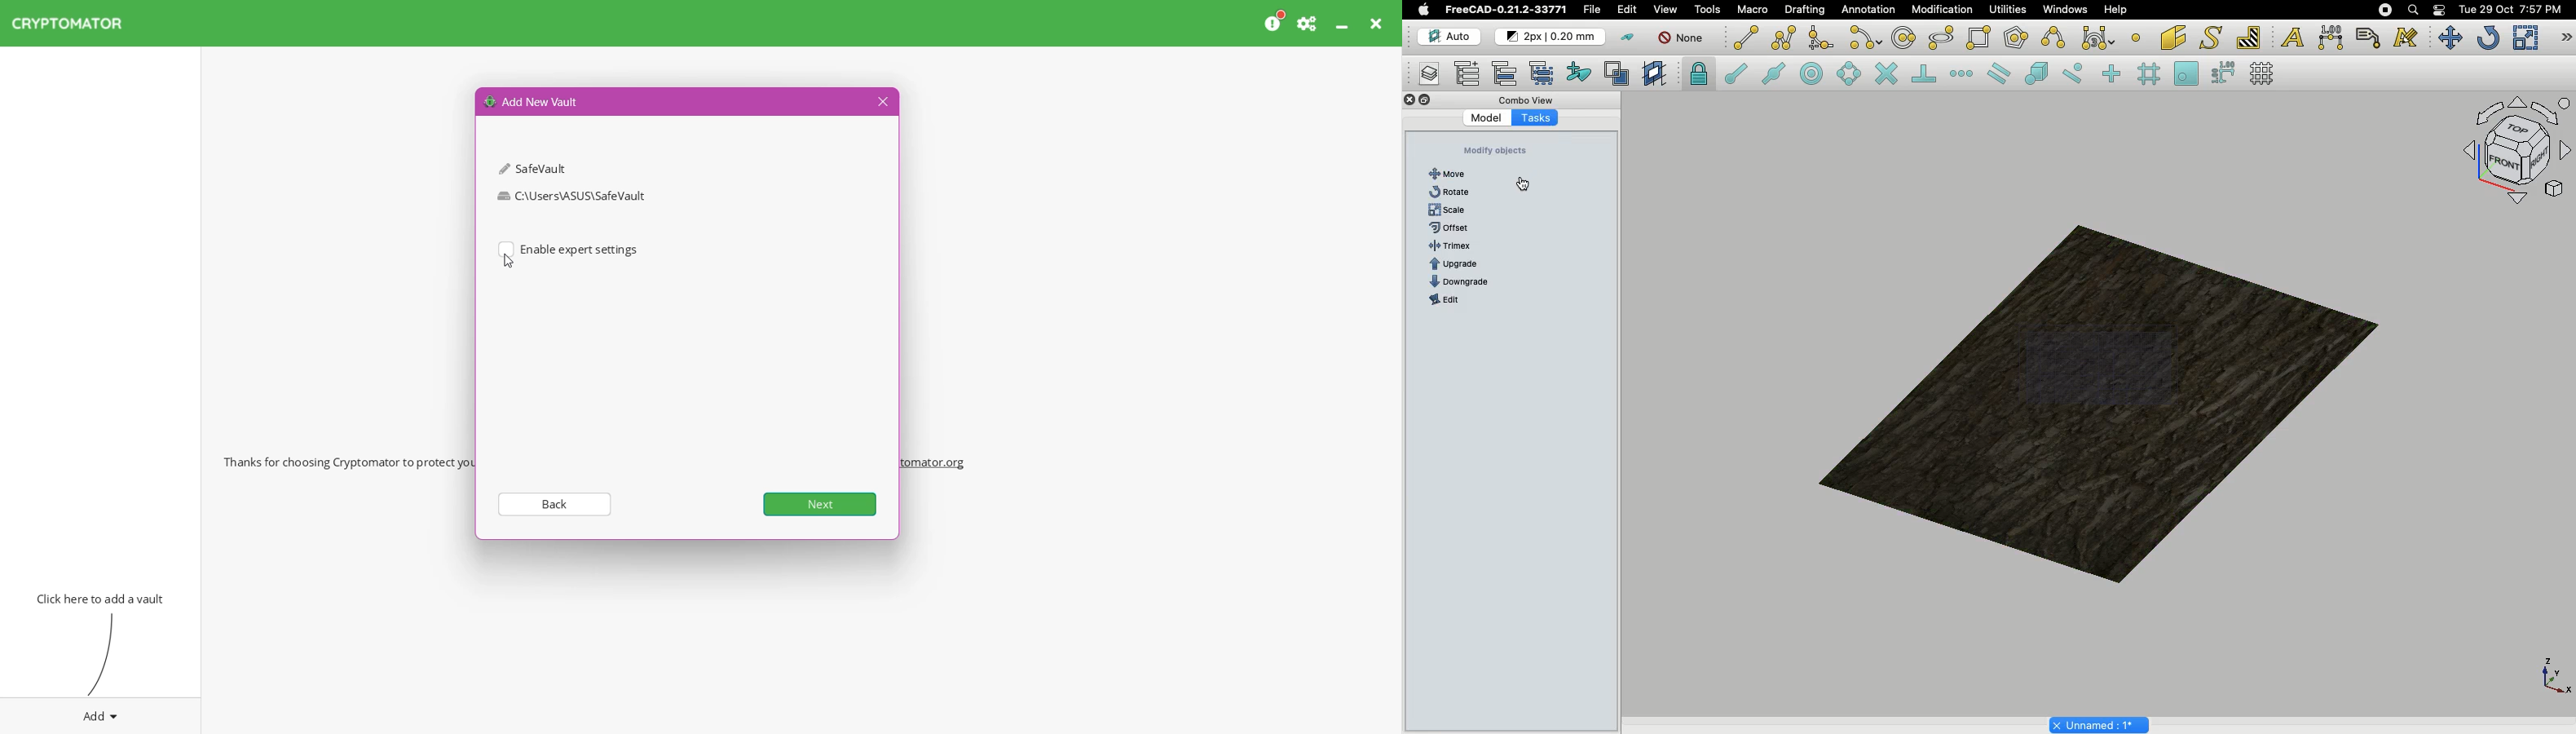 Image resolution: width=2576 pixels, height=756 pixels. What do you see at coordinates (1630, 11) in the screenshot?
I see `Selecting edit` at bounding box center [1630, 11].